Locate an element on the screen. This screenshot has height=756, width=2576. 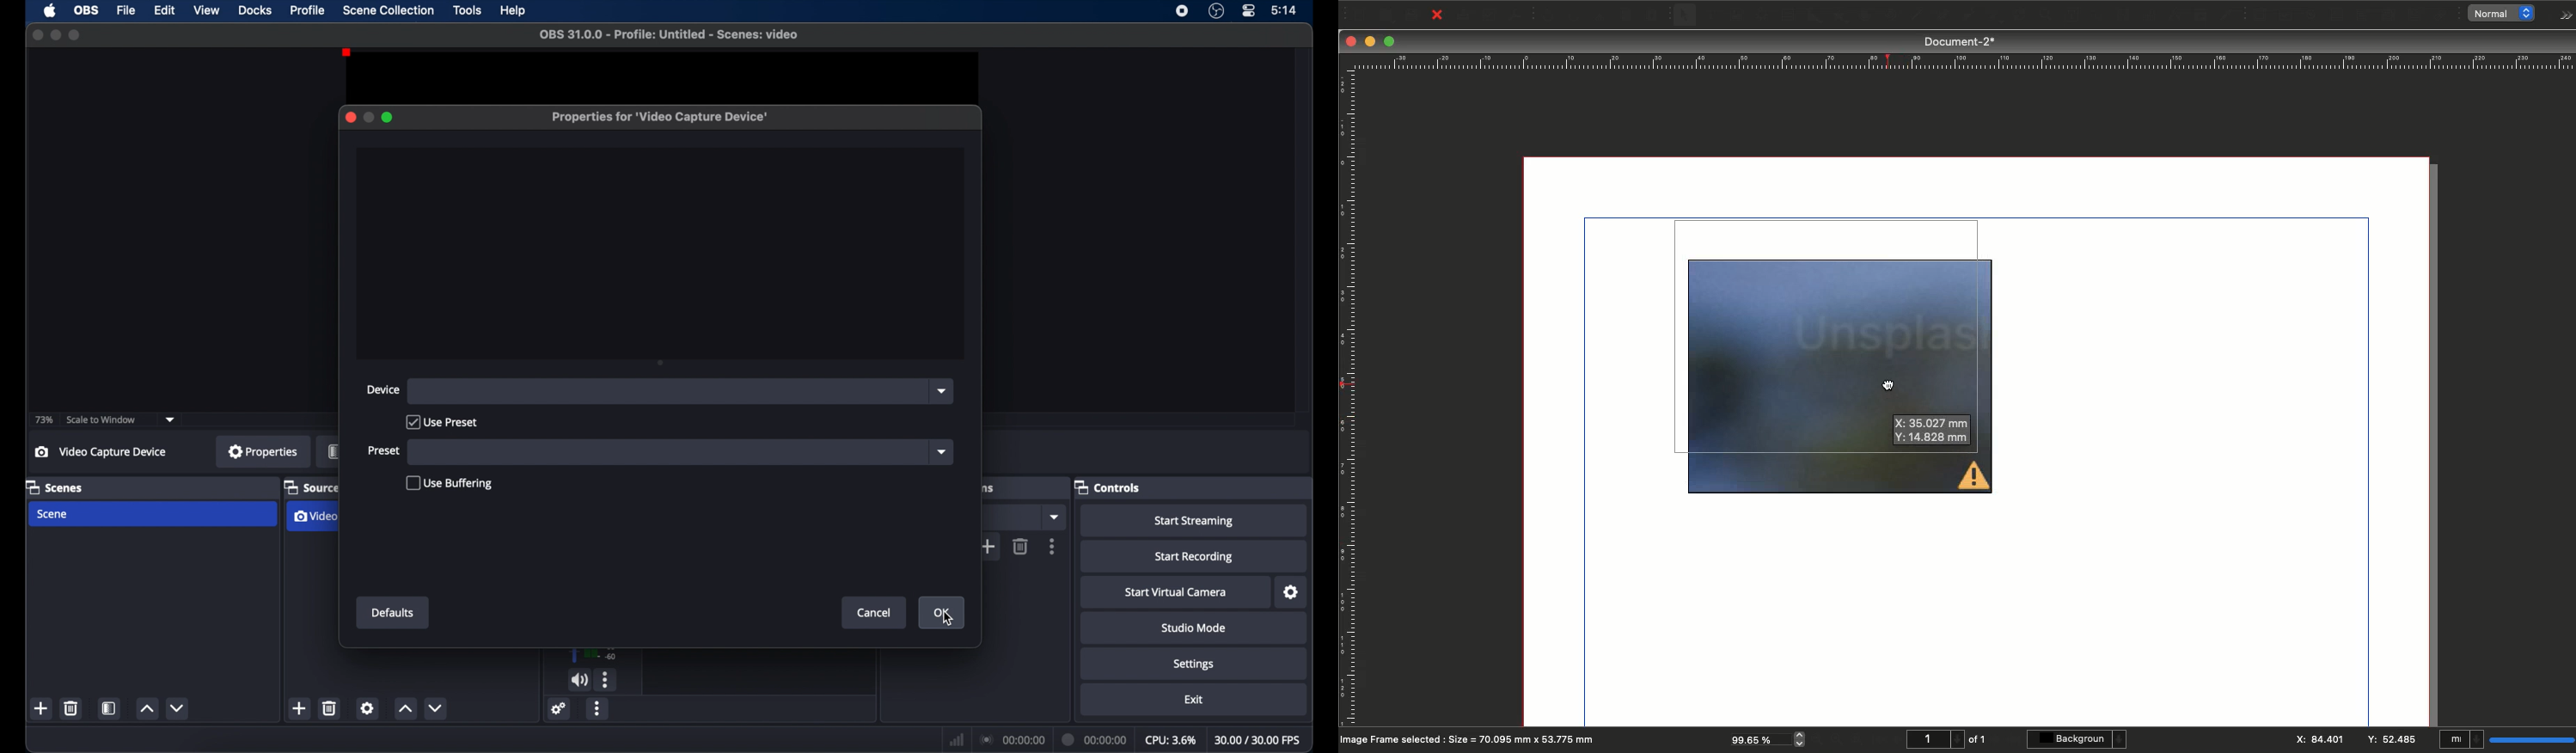
minimize is located at coordinates (56, 35).